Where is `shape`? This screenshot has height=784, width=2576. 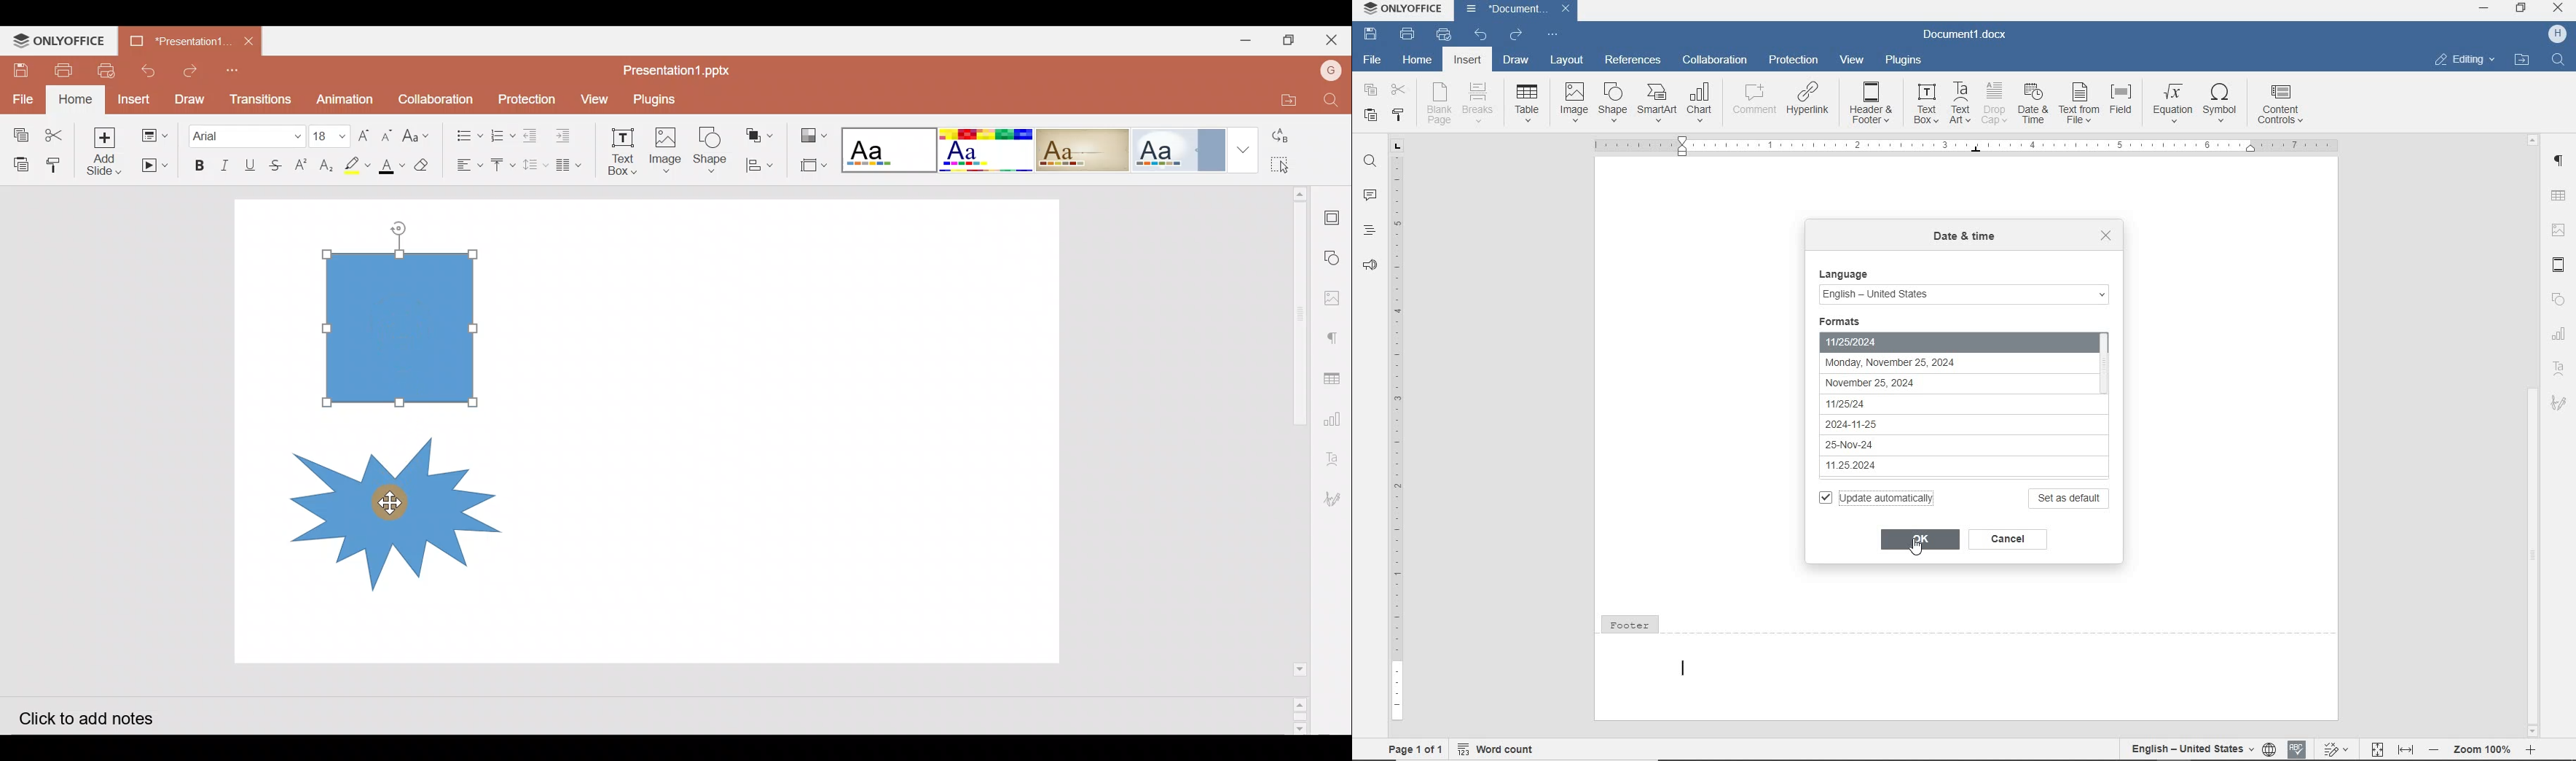 shape is located at coordinates (1611, 102).